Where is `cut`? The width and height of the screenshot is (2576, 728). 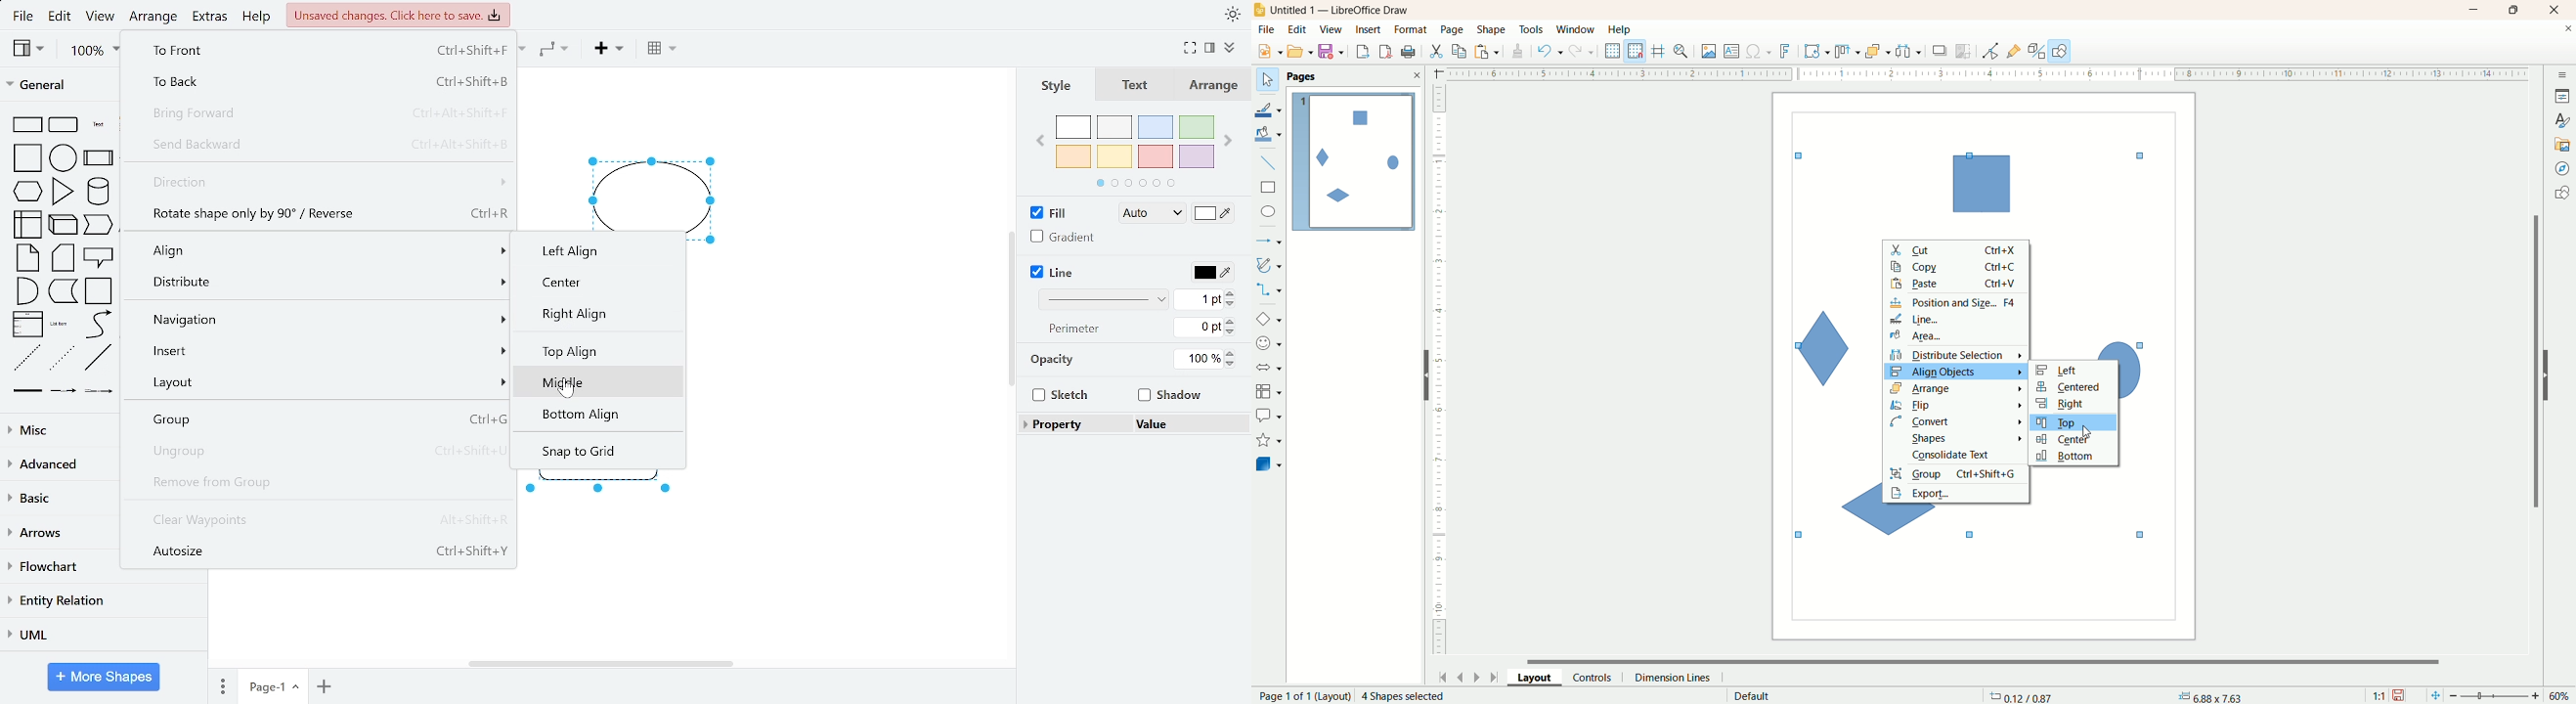 cut is located at coordinates (1436, 51).